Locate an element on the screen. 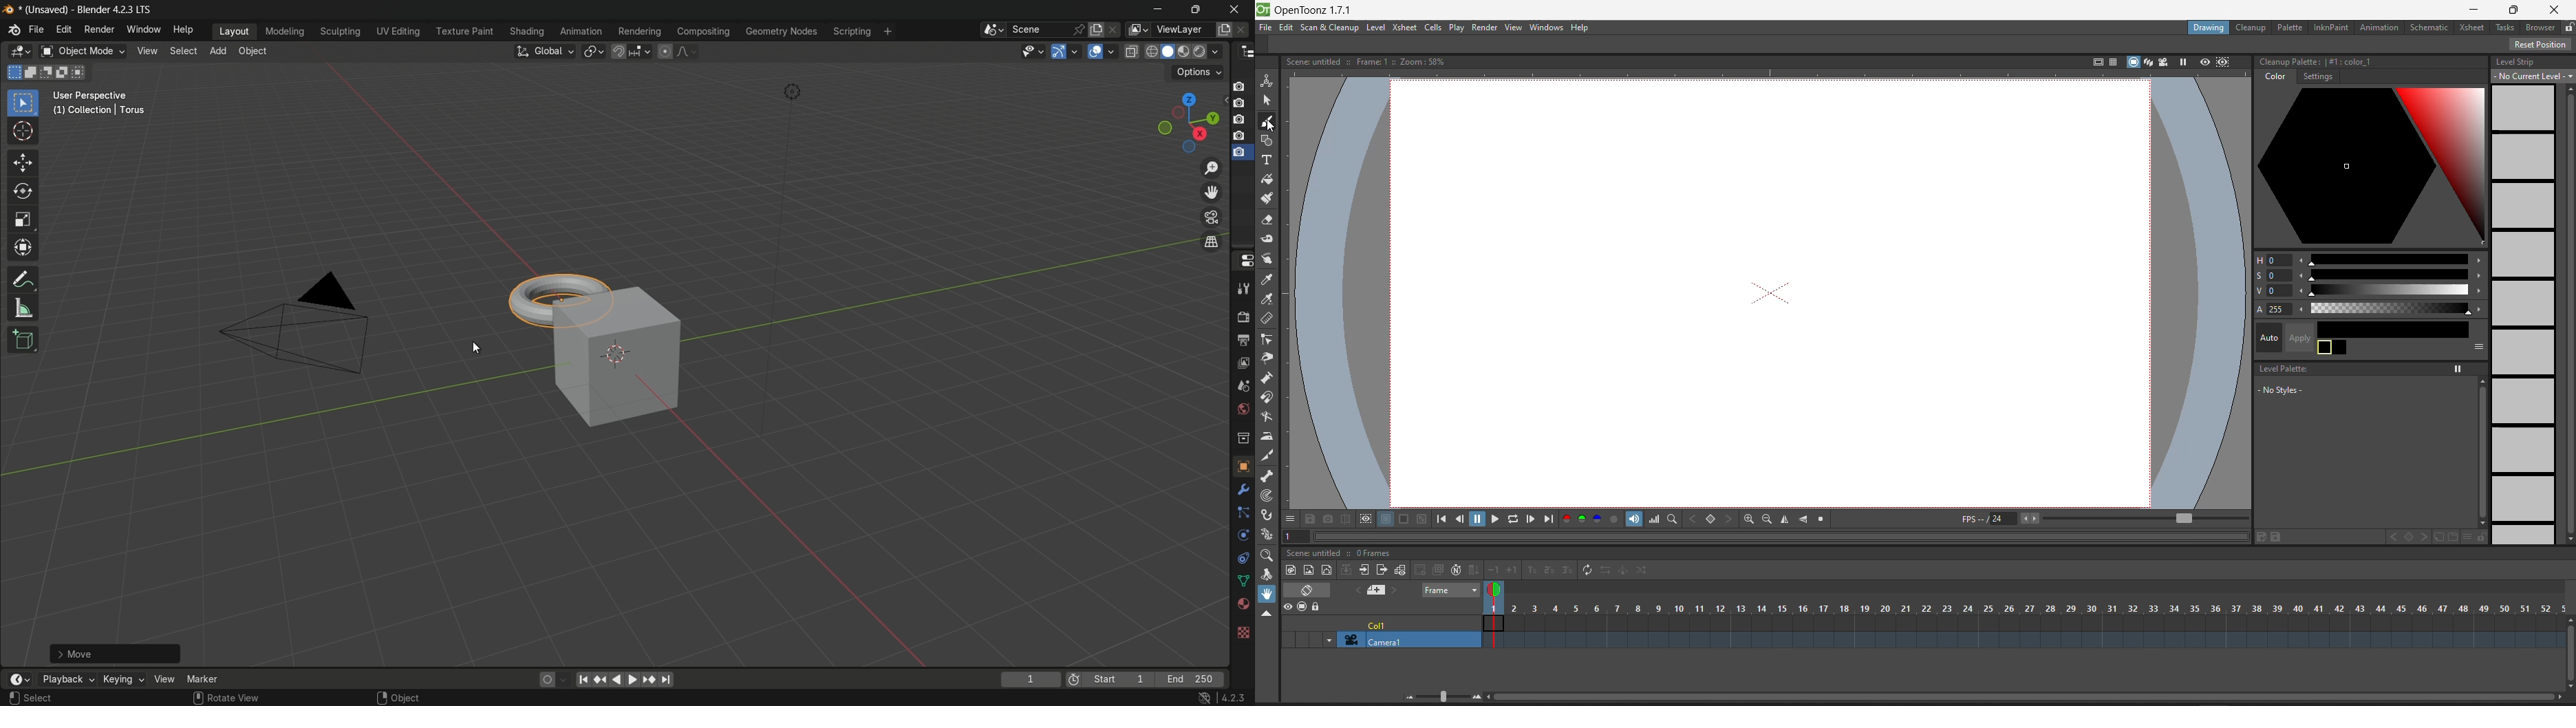 The image size is (2576, 728). lock toggle all is located at coordinates (1322, 607).